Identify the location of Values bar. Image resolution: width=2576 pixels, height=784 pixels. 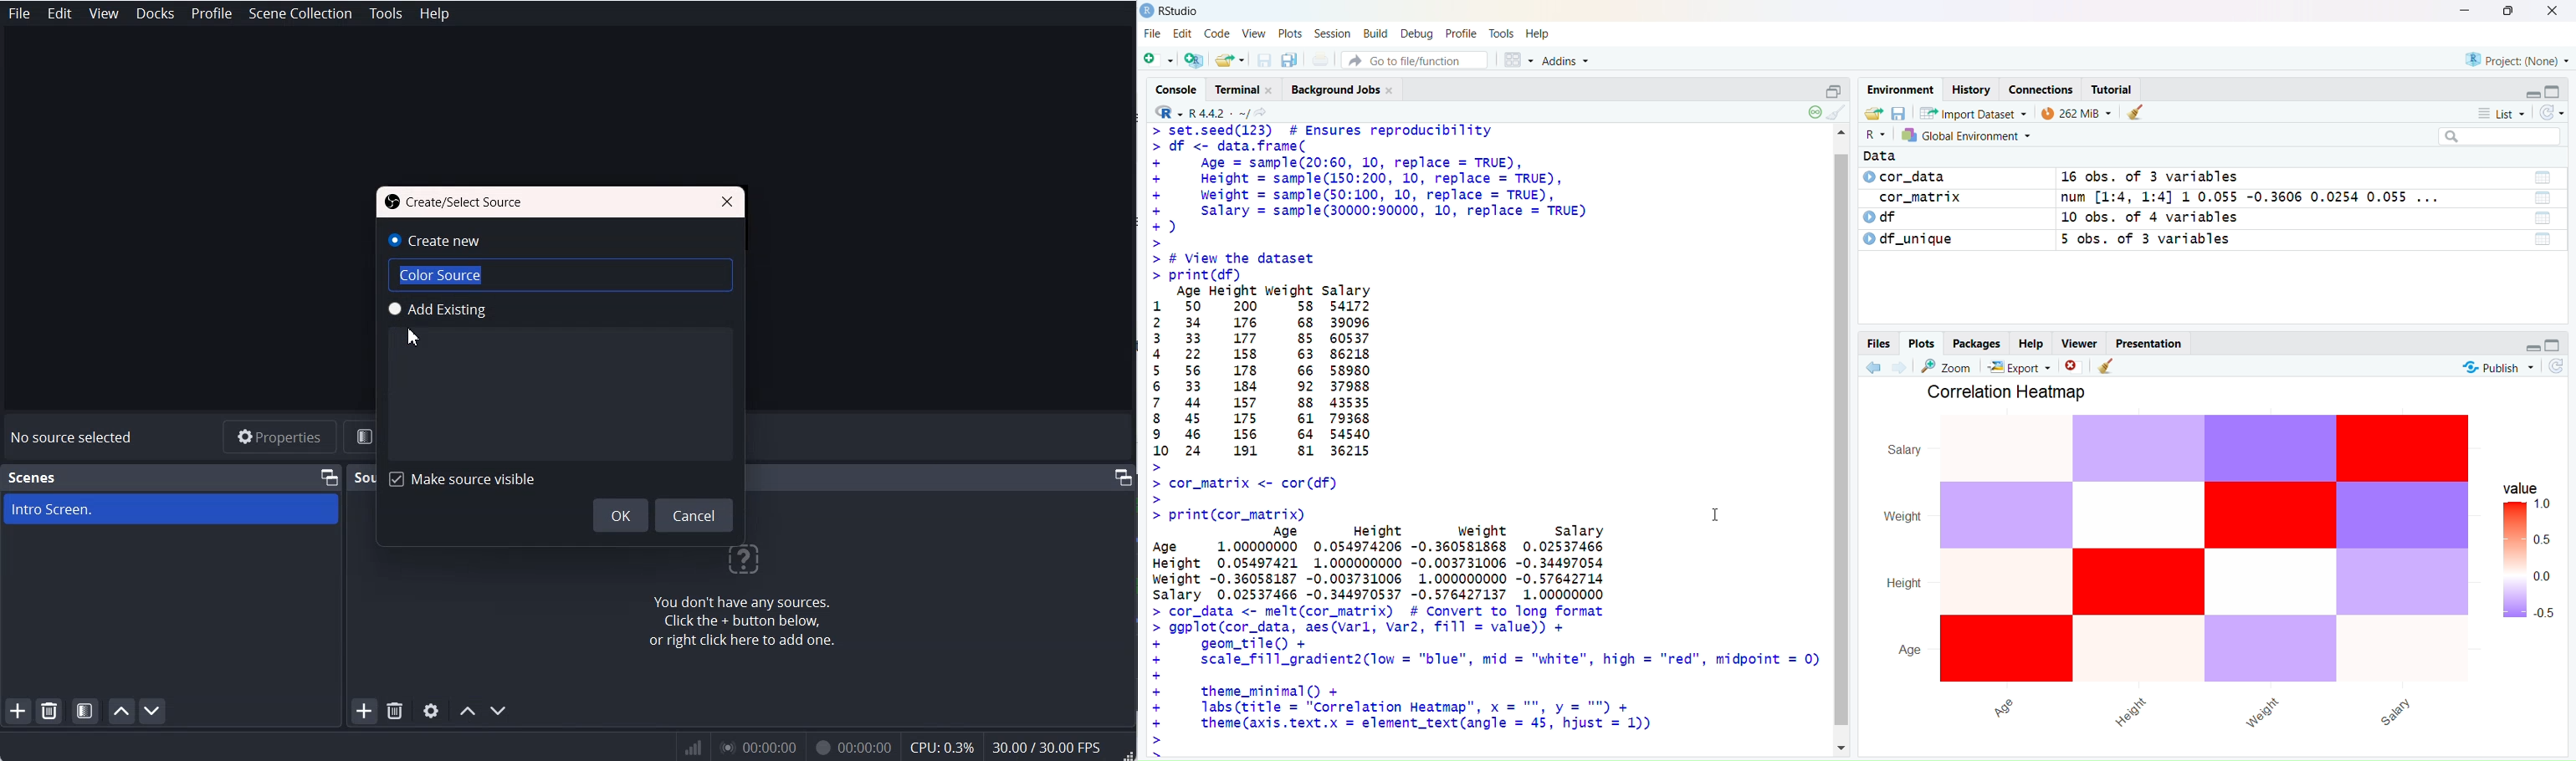
(2514, 561).